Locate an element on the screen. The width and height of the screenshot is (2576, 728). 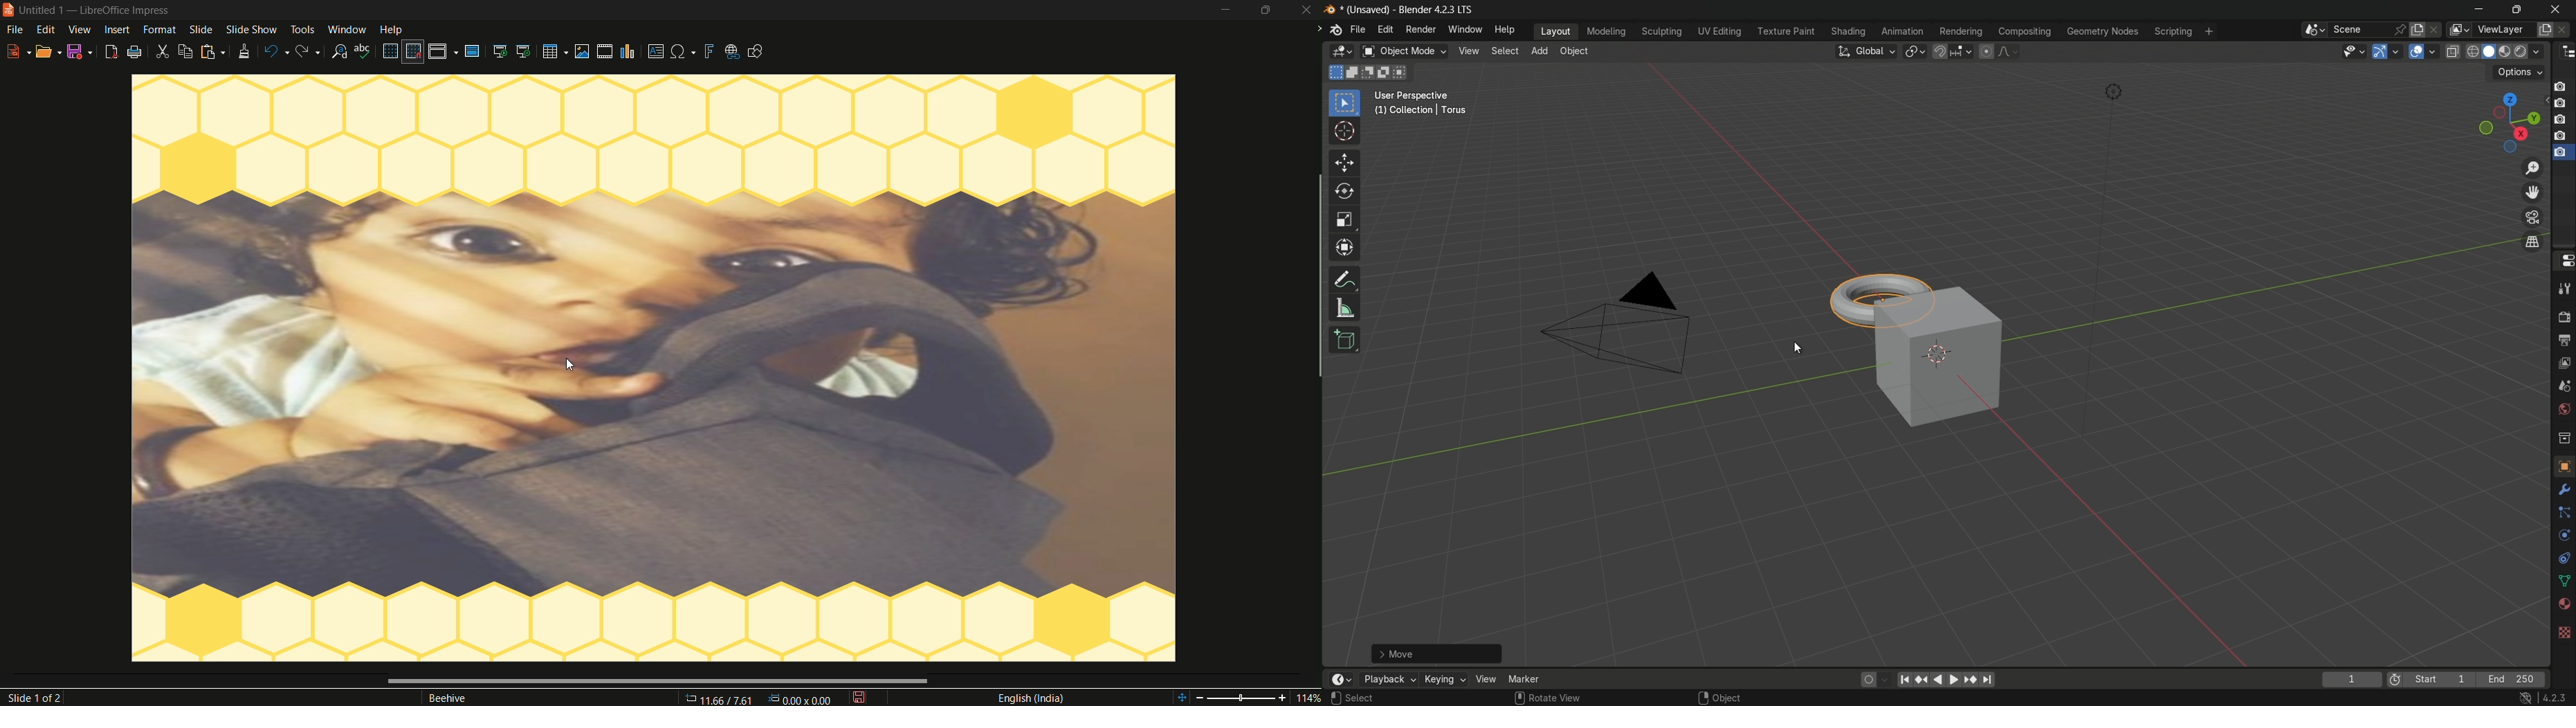
new file is located at coordinates (19, 51).